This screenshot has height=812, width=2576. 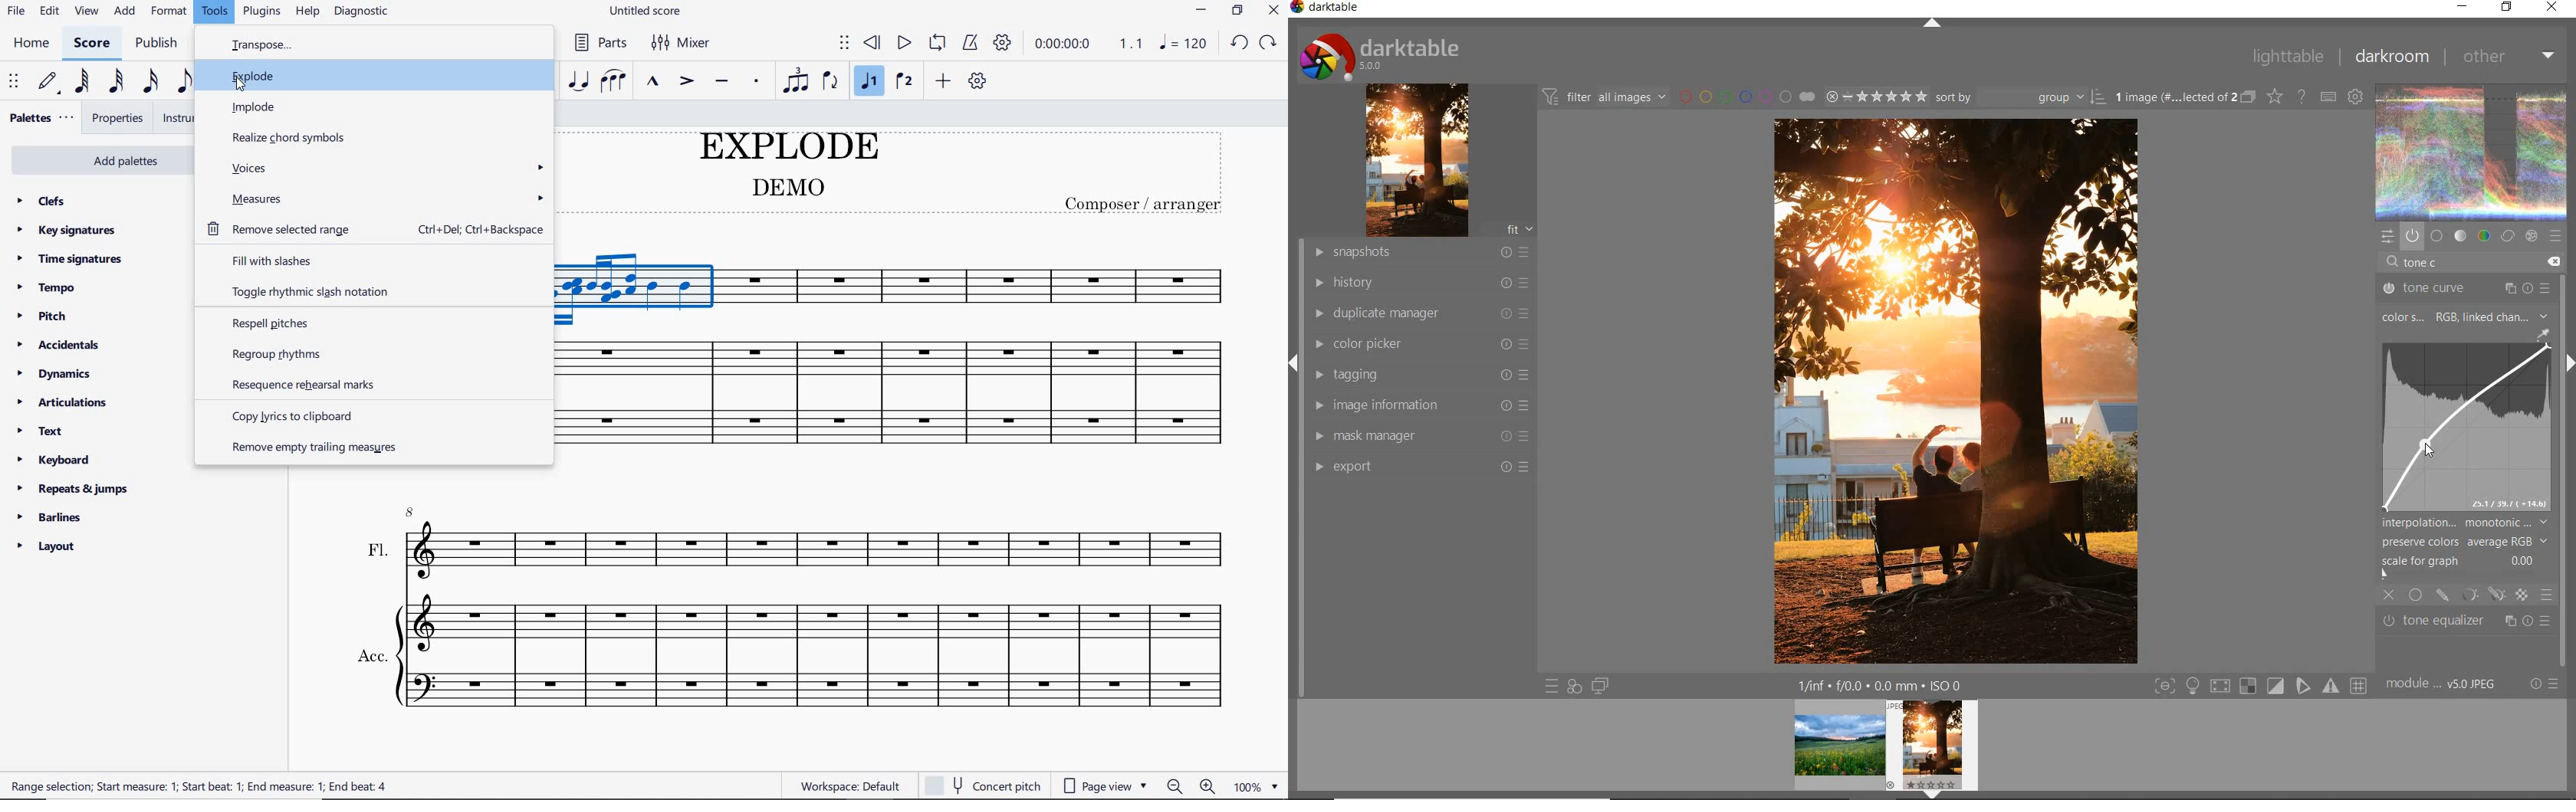 What do you see at coordinates (2183, 97) in the screenshot?
I see `1 image (#.... lected of 2)` at bounding box center [2183, 97].